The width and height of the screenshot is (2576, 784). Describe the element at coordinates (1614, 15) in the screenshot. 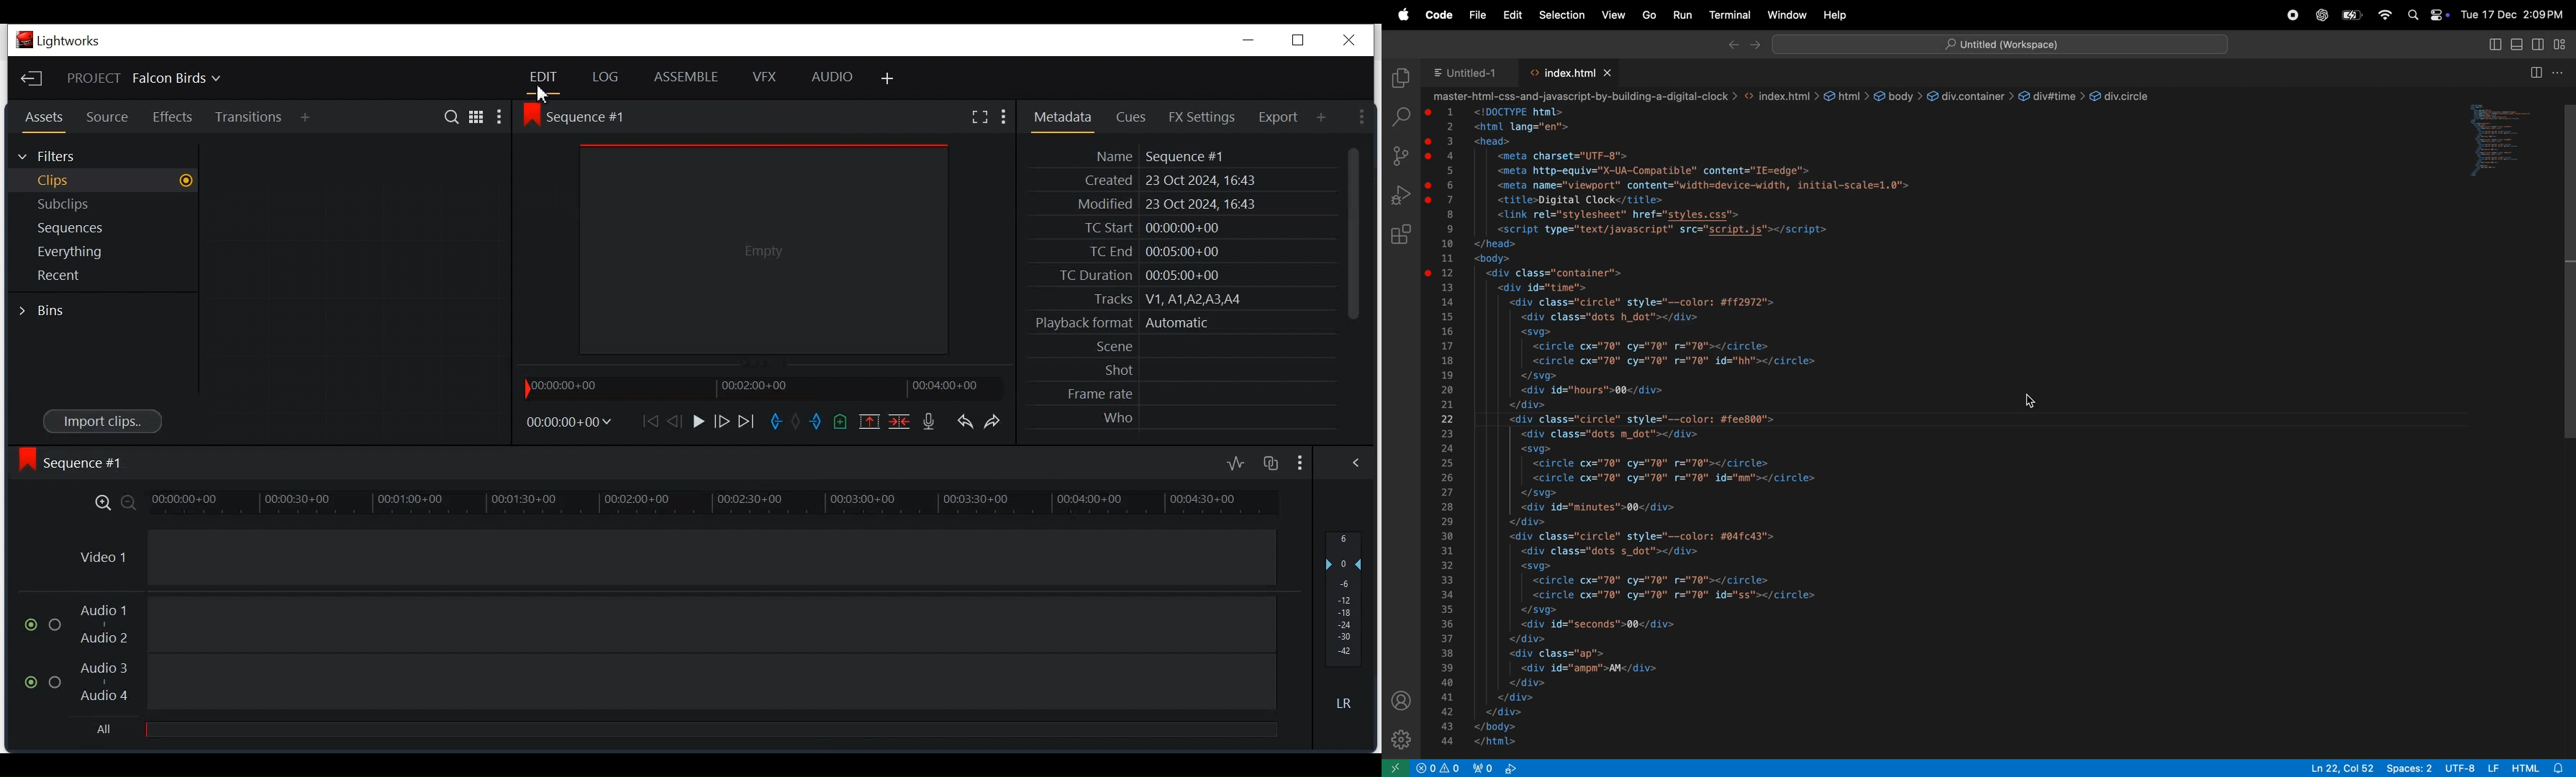

I see `view` at that location.